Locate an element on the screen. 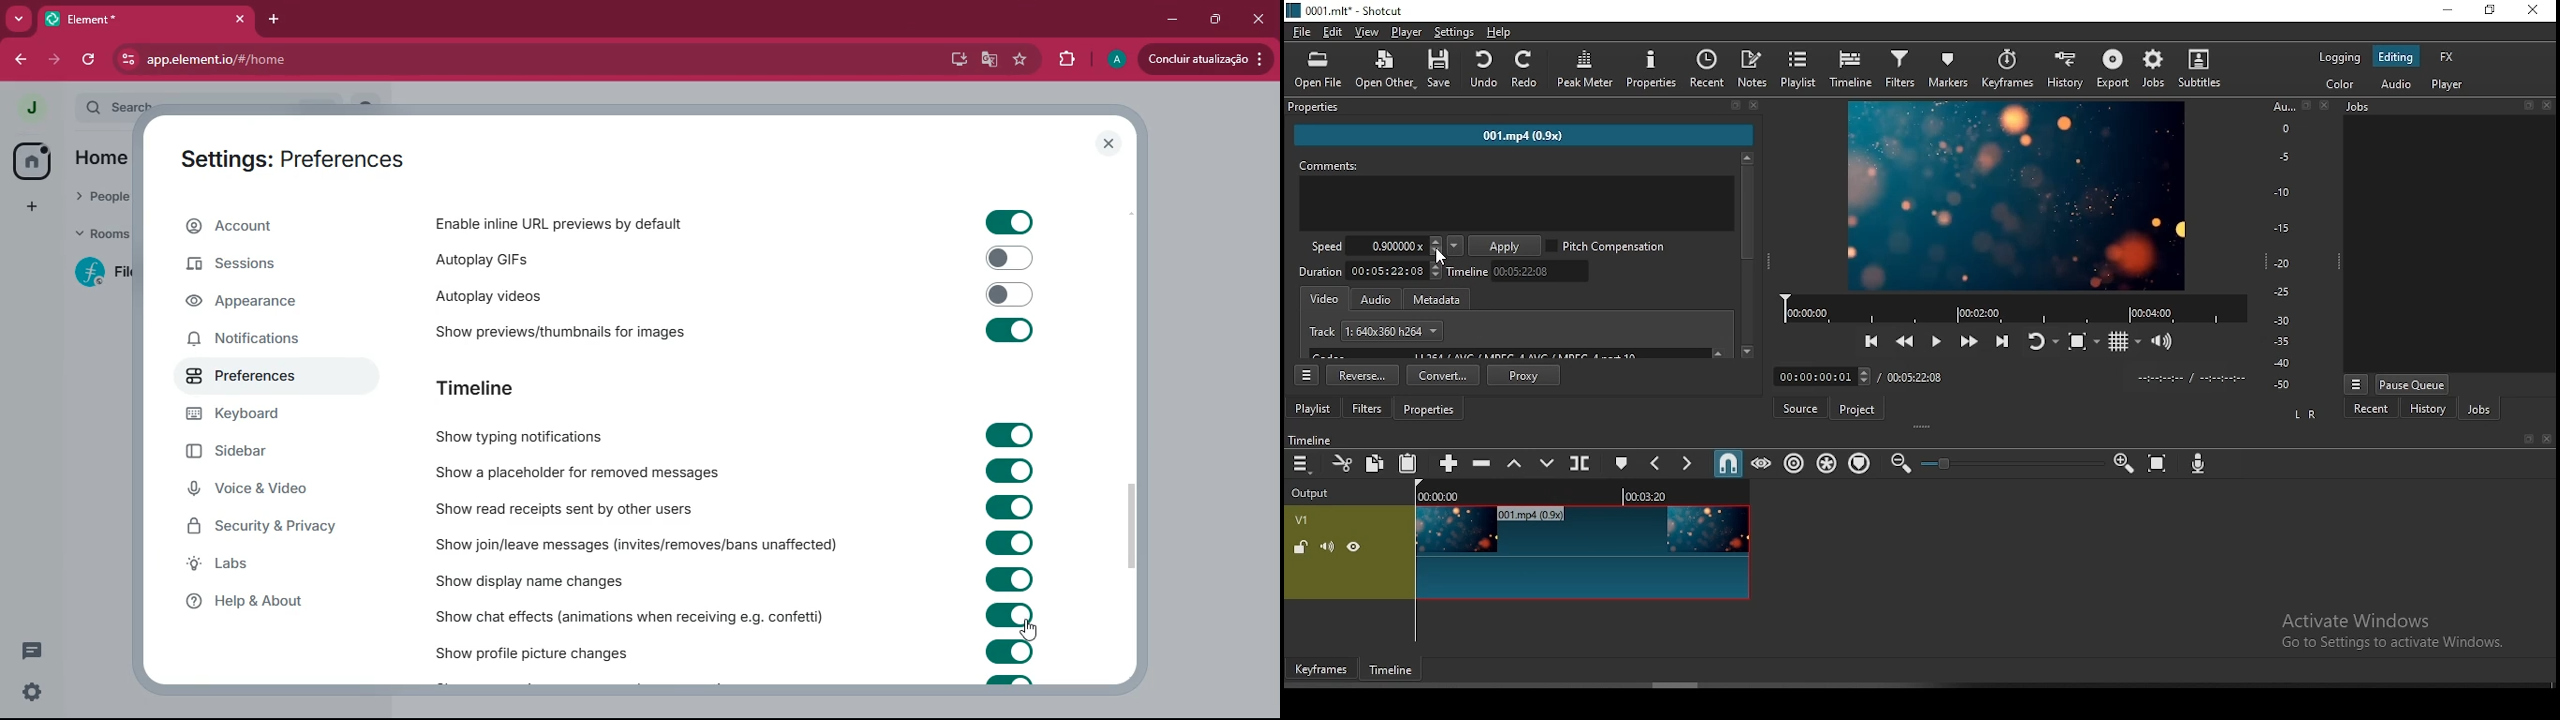 This screenshot has height=728, width=2576. icon and file name is located at coordinates (1345, 11).